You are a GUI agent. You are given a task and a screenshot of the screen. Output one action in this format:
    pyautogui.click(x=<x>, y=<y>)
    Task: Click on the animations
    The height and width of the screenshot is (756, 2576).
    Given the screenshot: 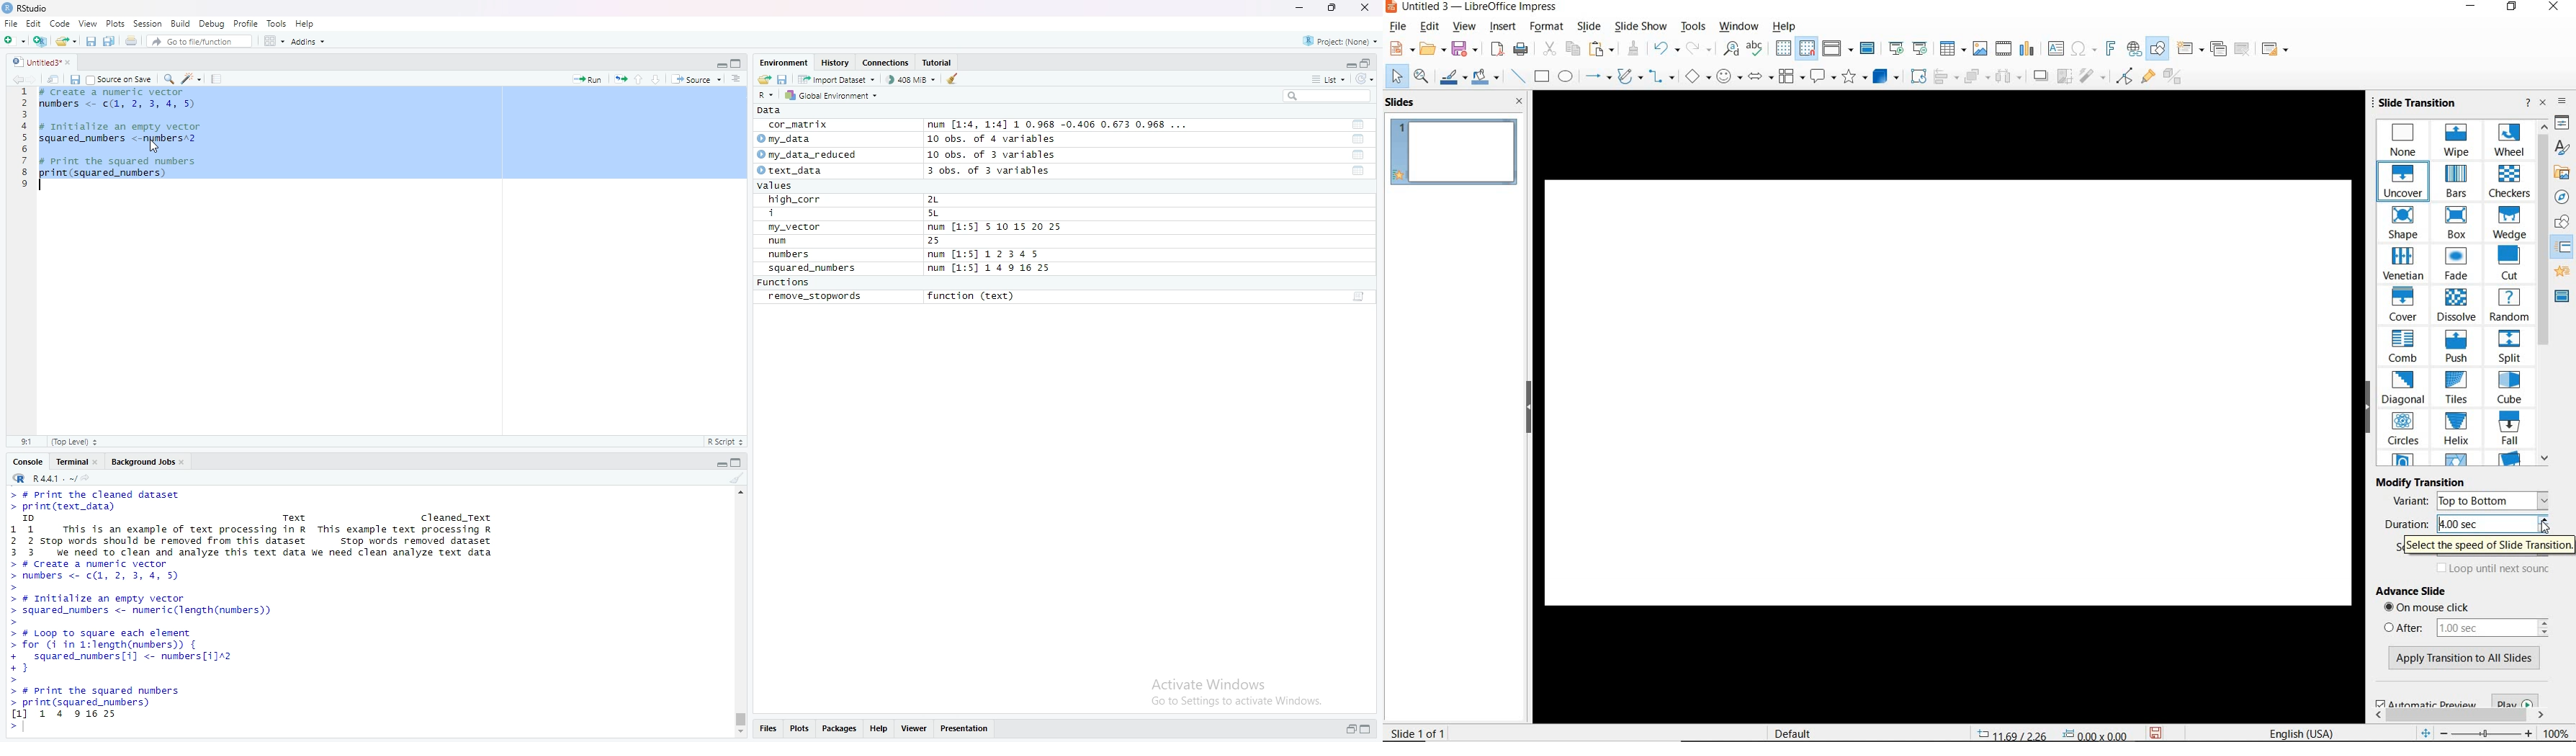 What is the action you would take?
    pyautogui.click(x=2562, y=272)
    